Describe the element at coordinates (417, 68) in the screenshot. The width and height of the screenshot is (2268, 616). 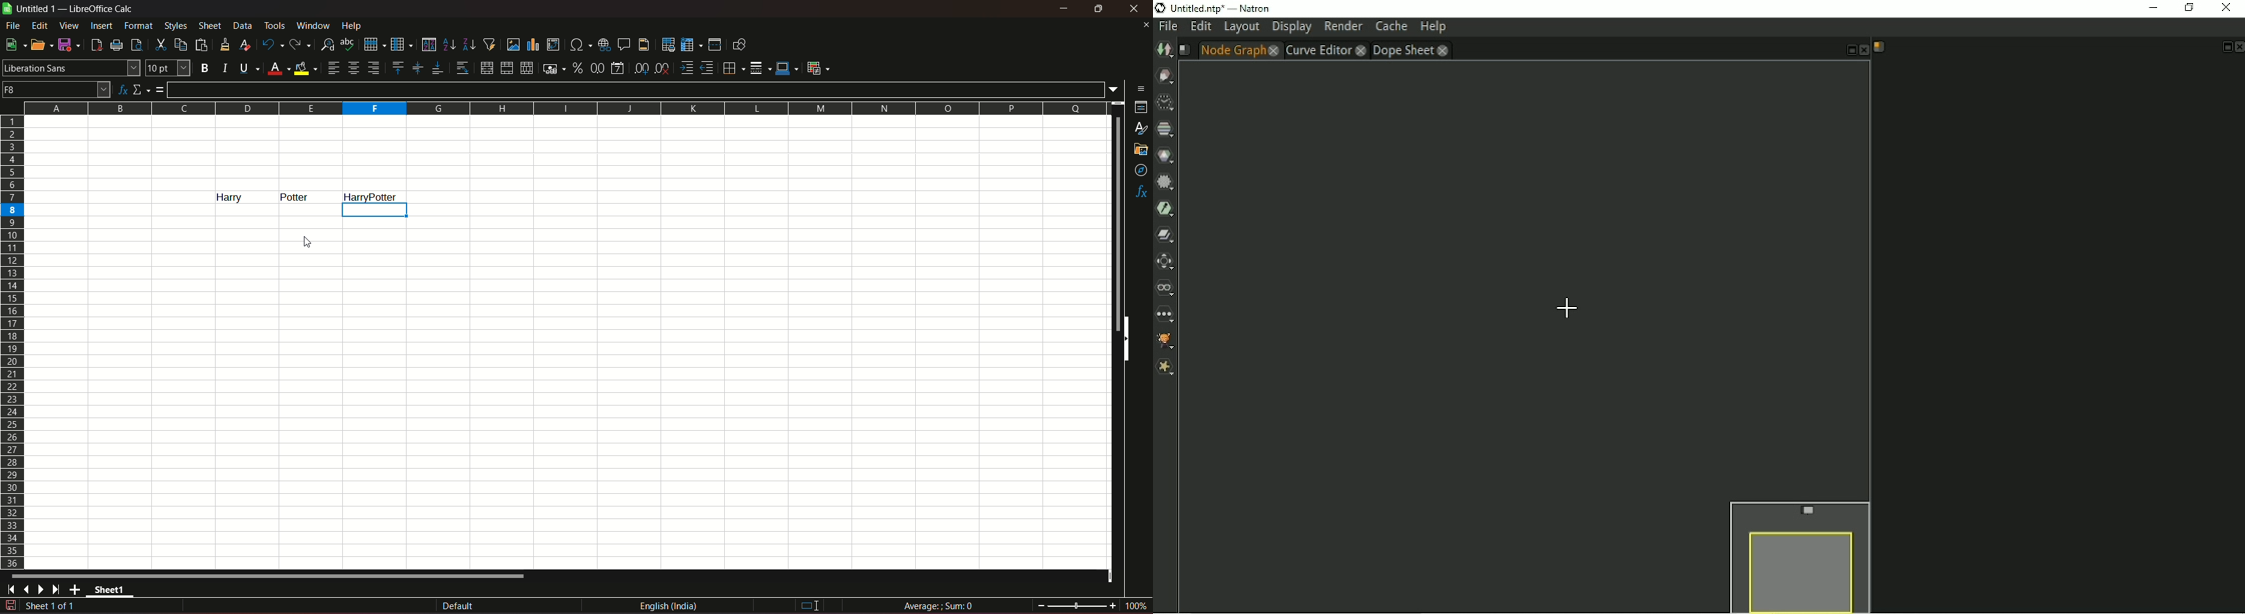
I see `center vertically` at that location.